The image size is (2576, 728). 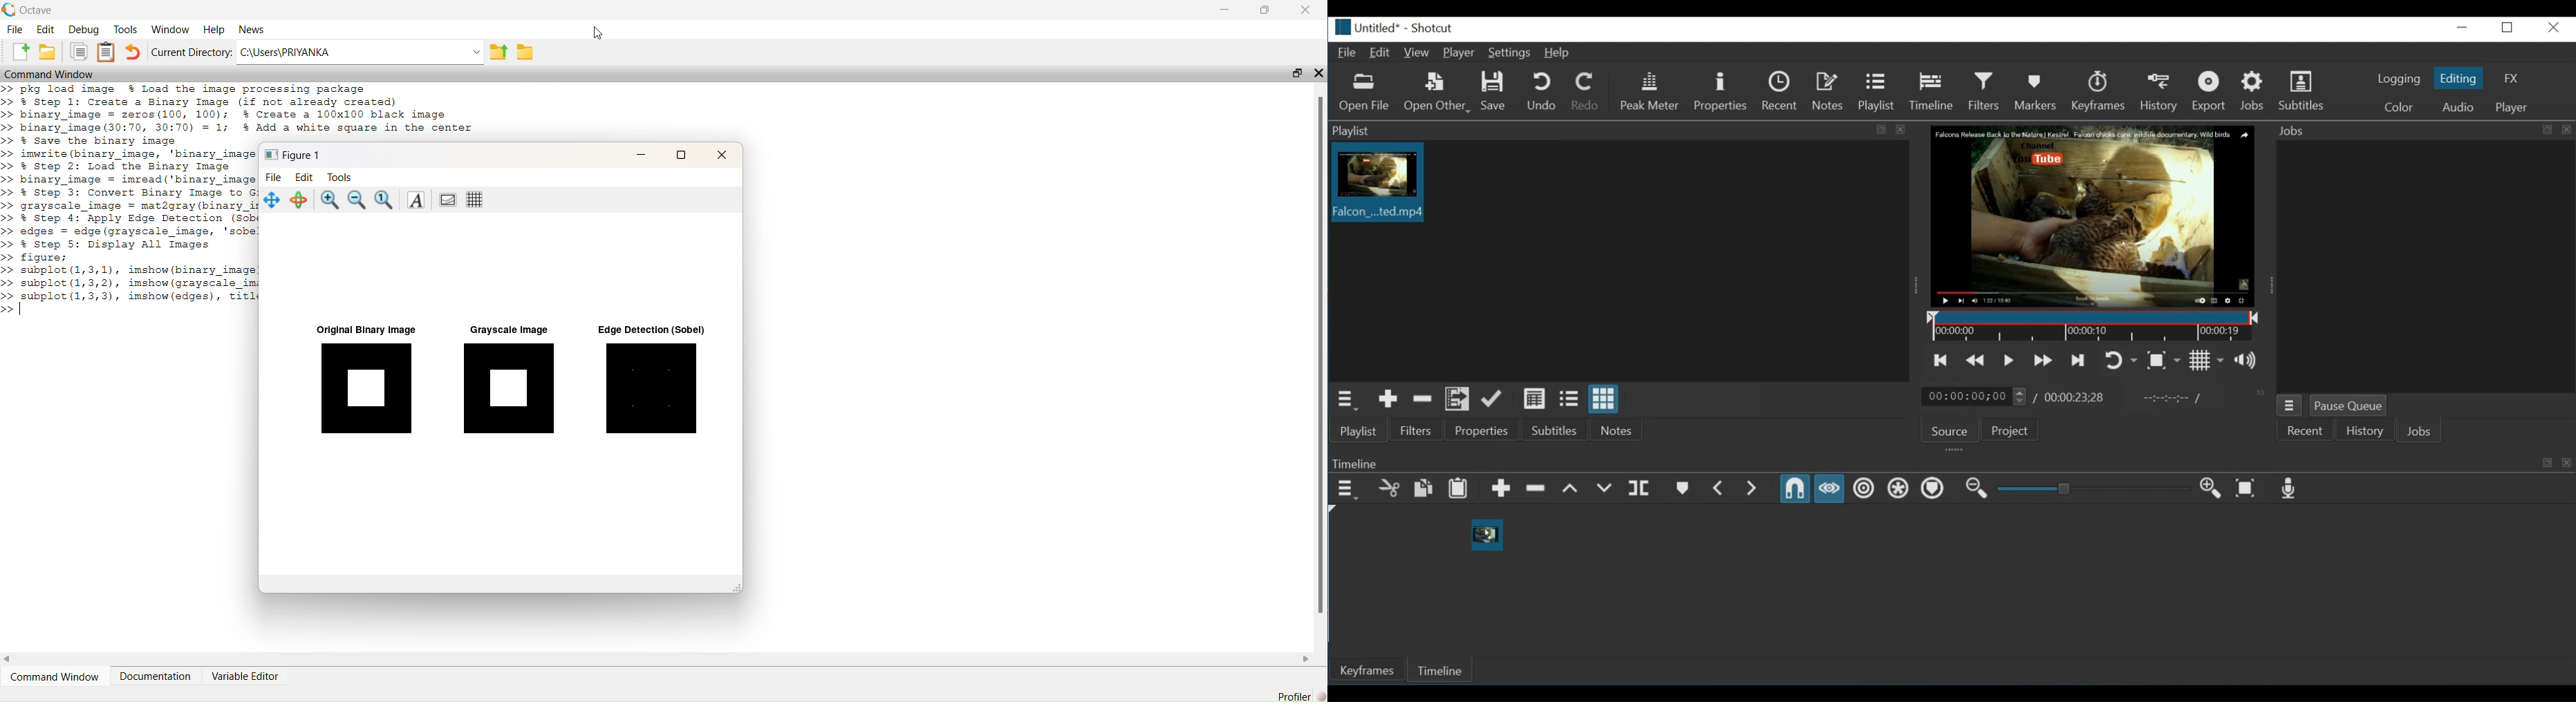 What do you see at coordinates (476, 52) in the screenshot?
I see `Drop-down ` at bounding box center [476, 52].